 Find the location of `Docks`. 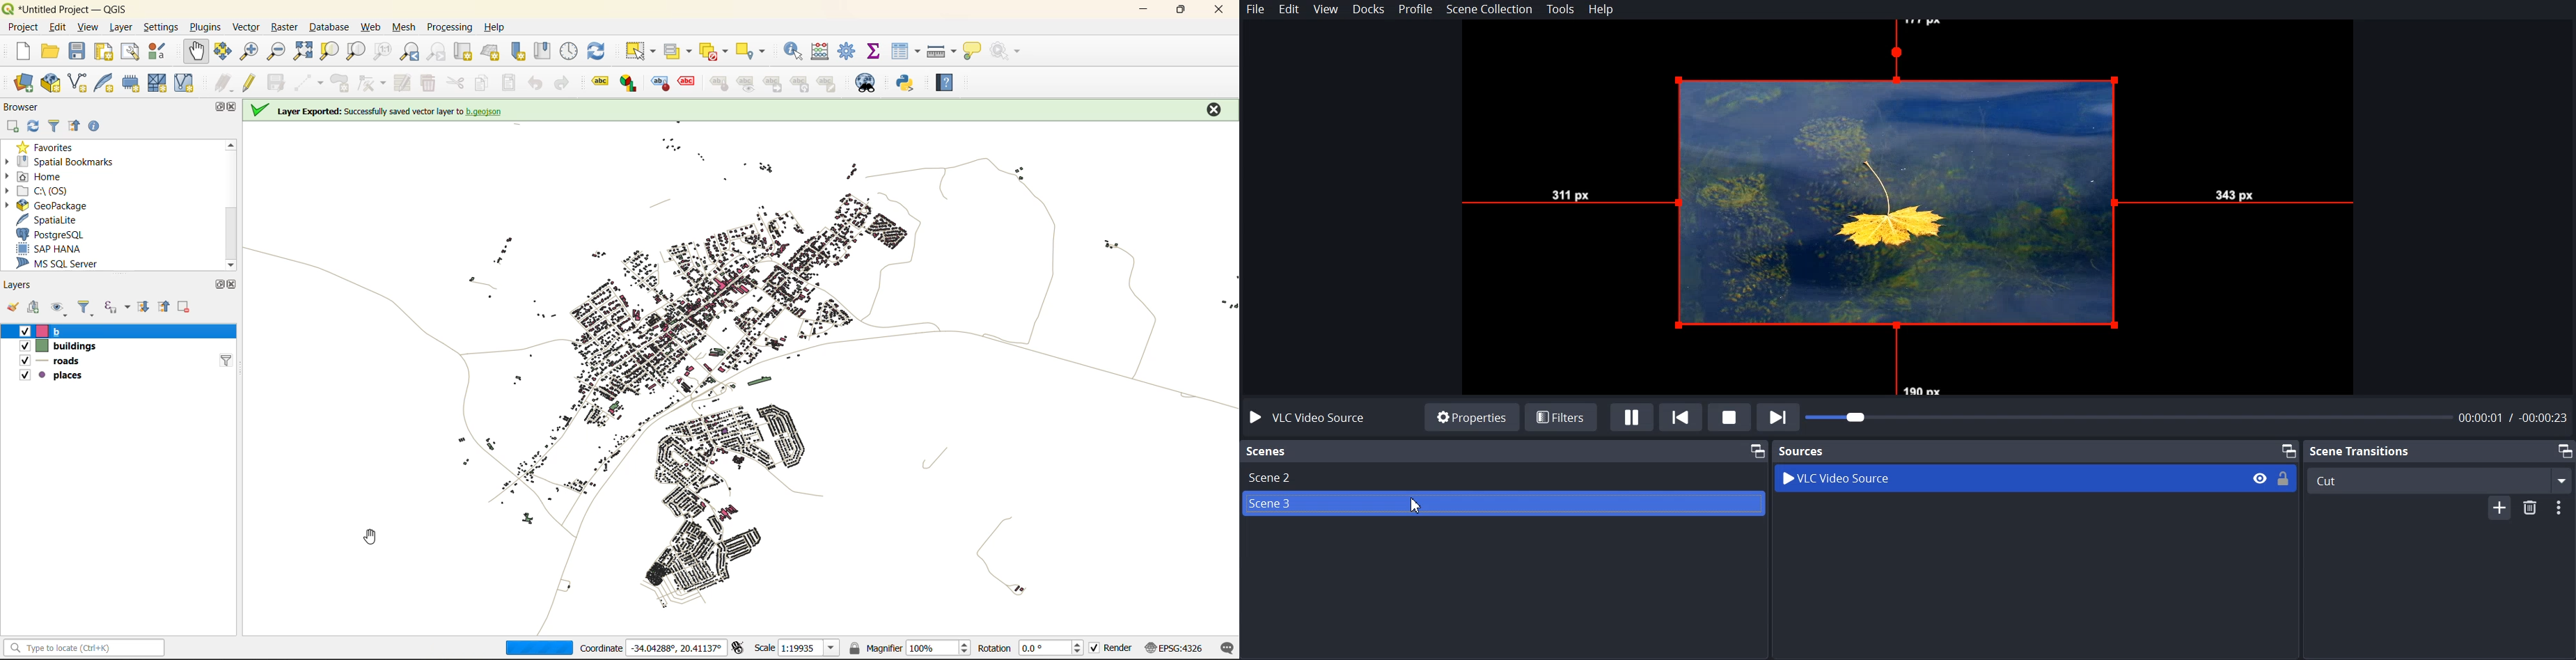

Docks is located at coordinates (1369, 10).